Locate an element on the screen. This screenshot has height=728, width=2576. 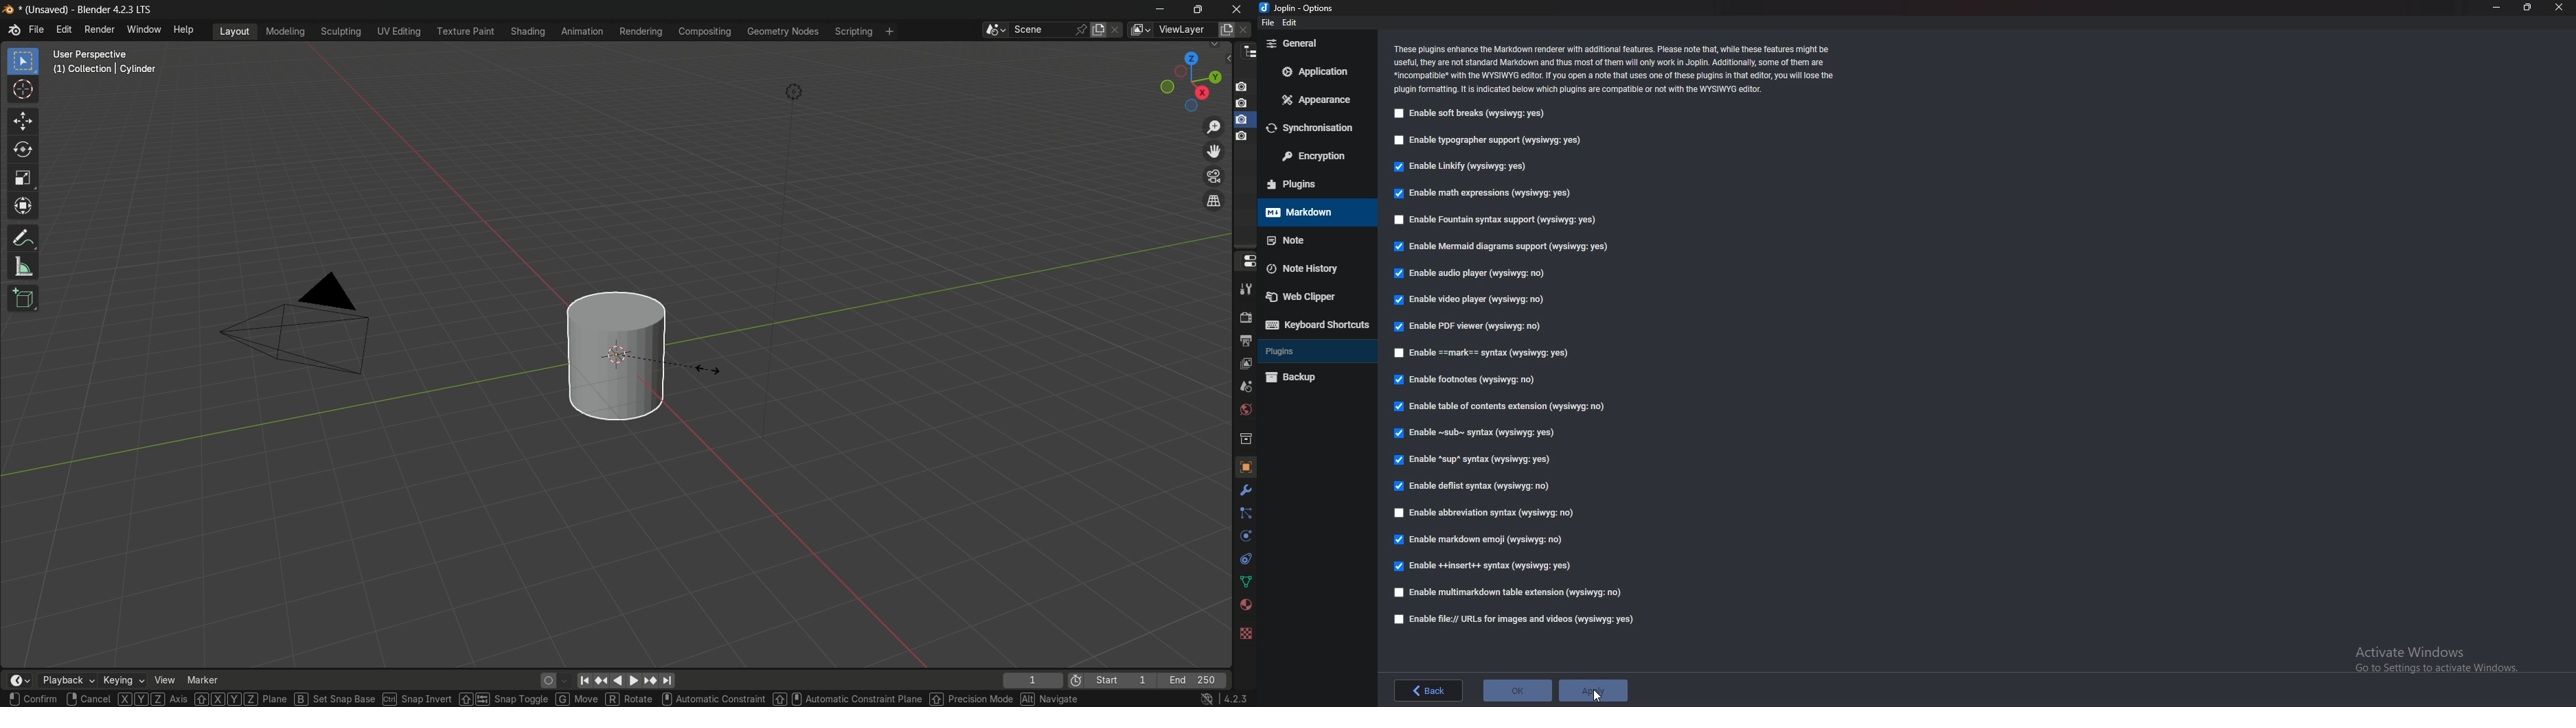
auto keyframing is located at coordinates (565, 680).